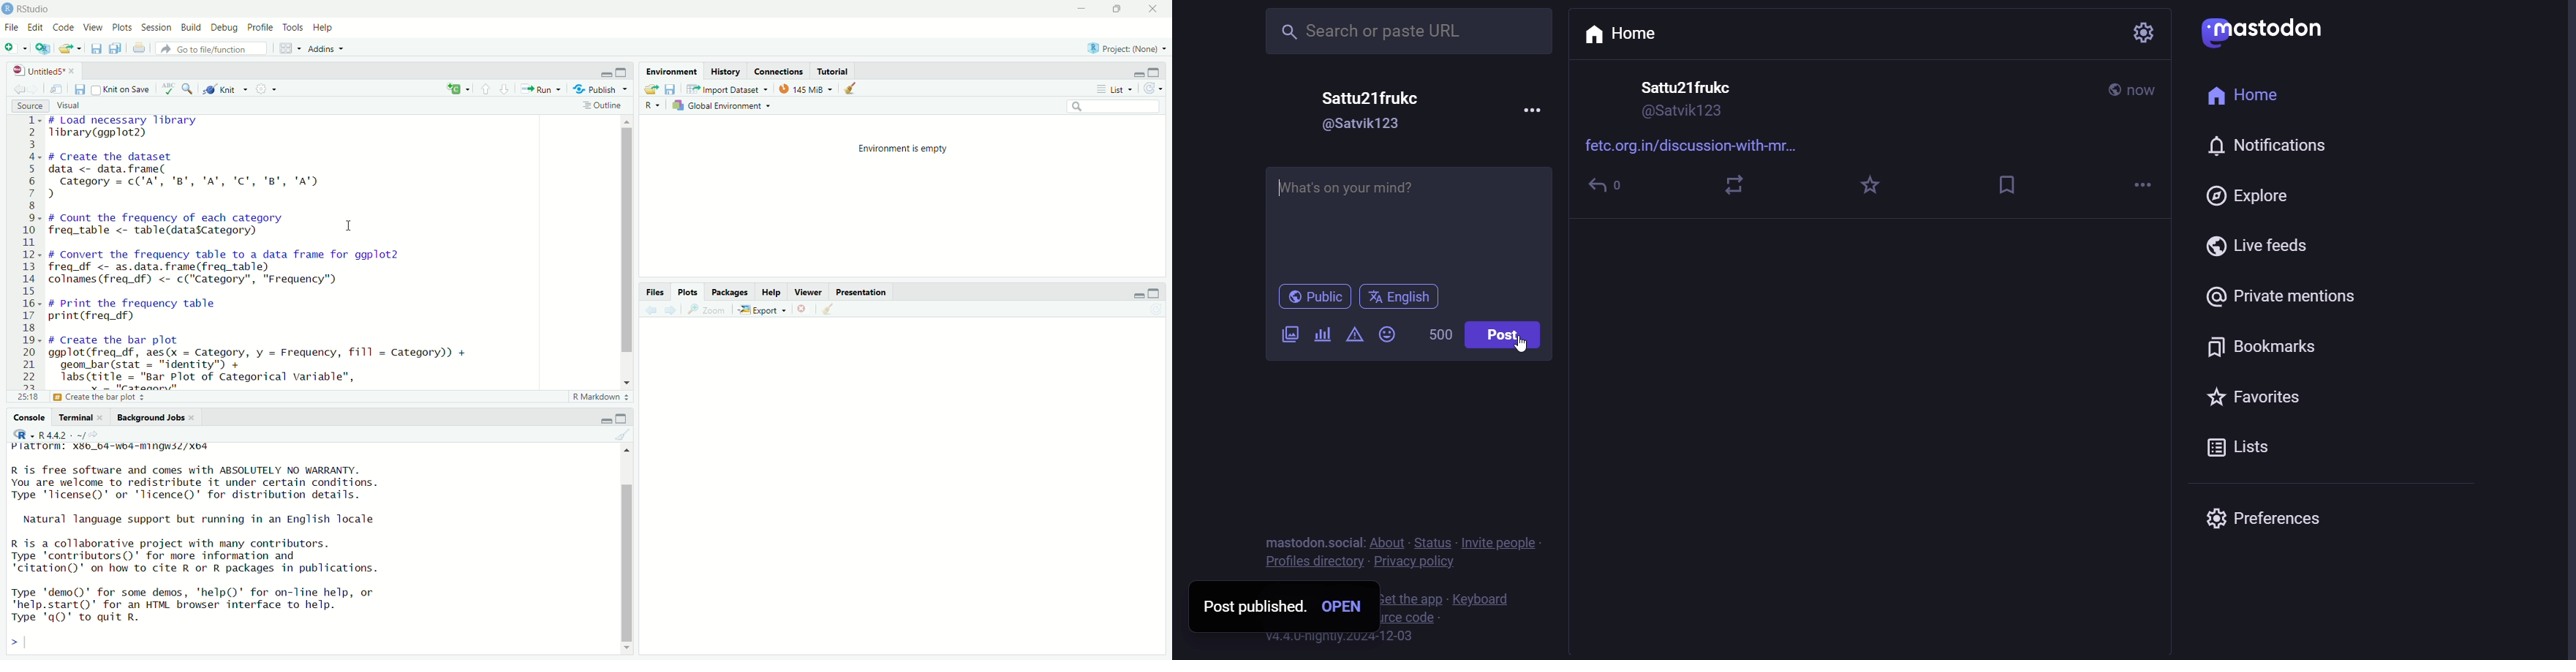 The width and height of the screenshot is (2576, 672). What do you see at coordinates (1083, 9) in the screenshot?
I see `minimize` at bounding box center [1083, 9].